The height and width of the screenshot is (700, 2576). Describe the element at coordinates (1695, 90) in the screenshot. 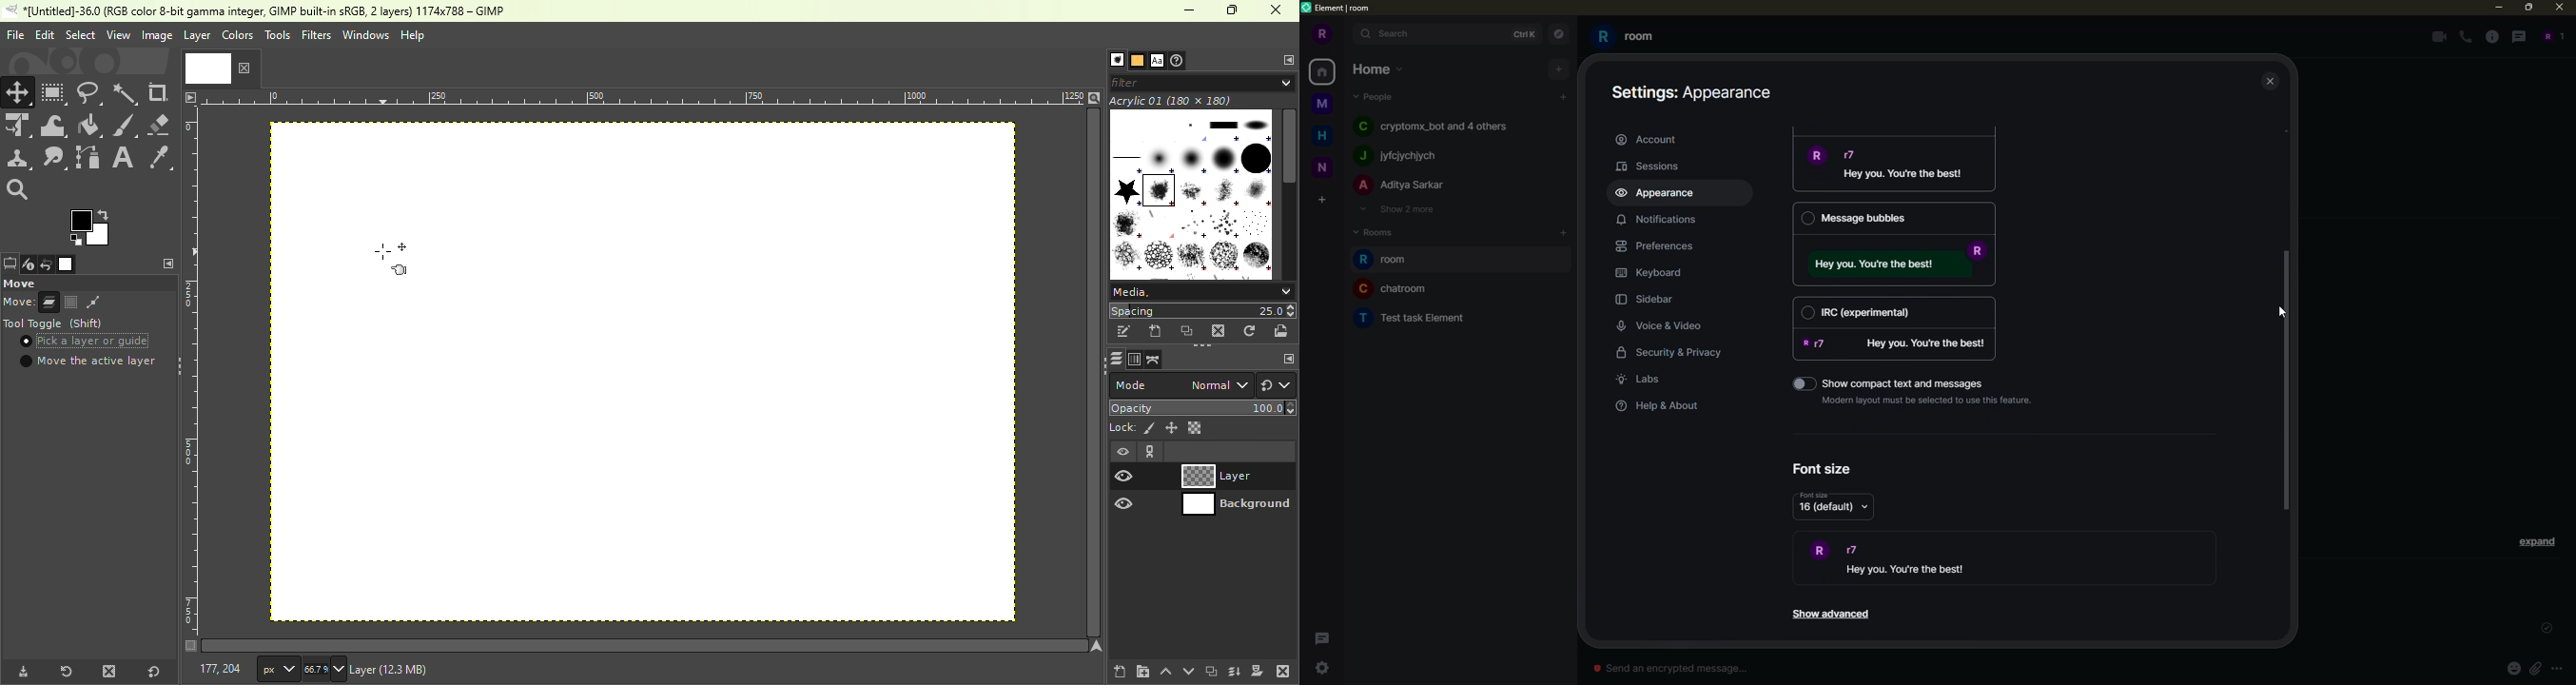

I see `appearance` at that location.